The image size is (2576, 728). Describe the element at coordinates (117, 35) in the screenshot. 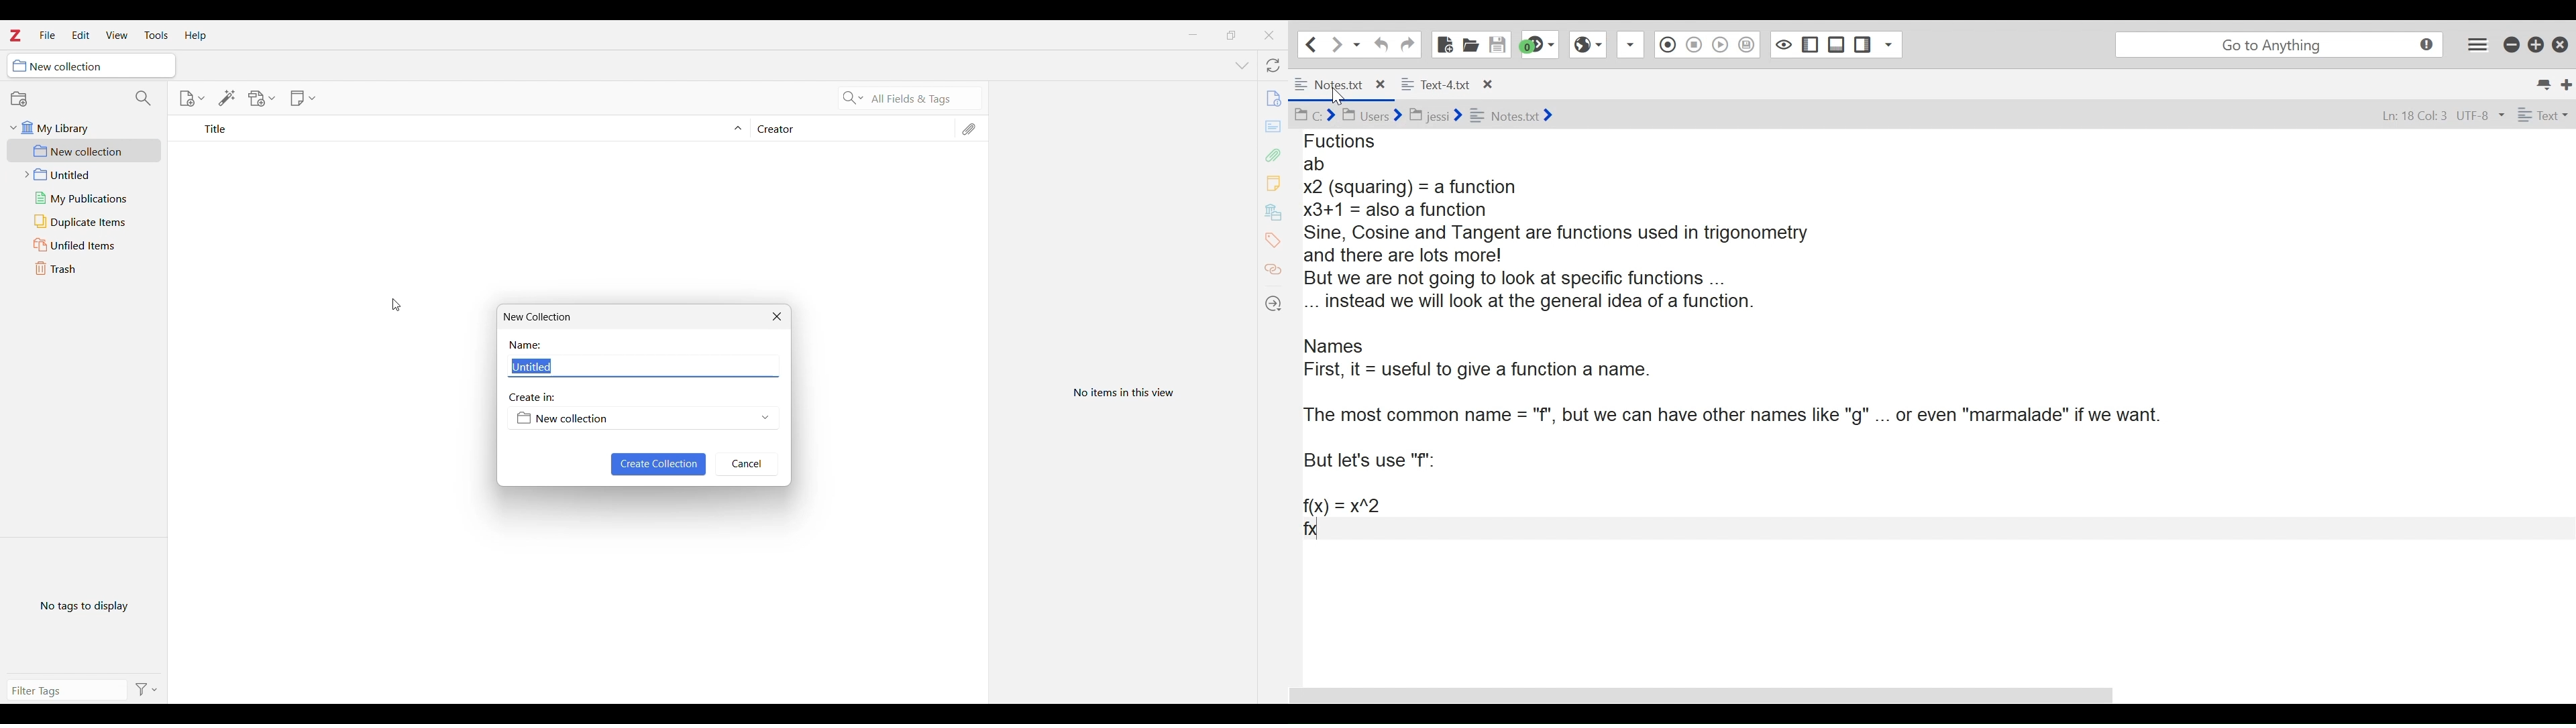

I see `View menu` at that location.